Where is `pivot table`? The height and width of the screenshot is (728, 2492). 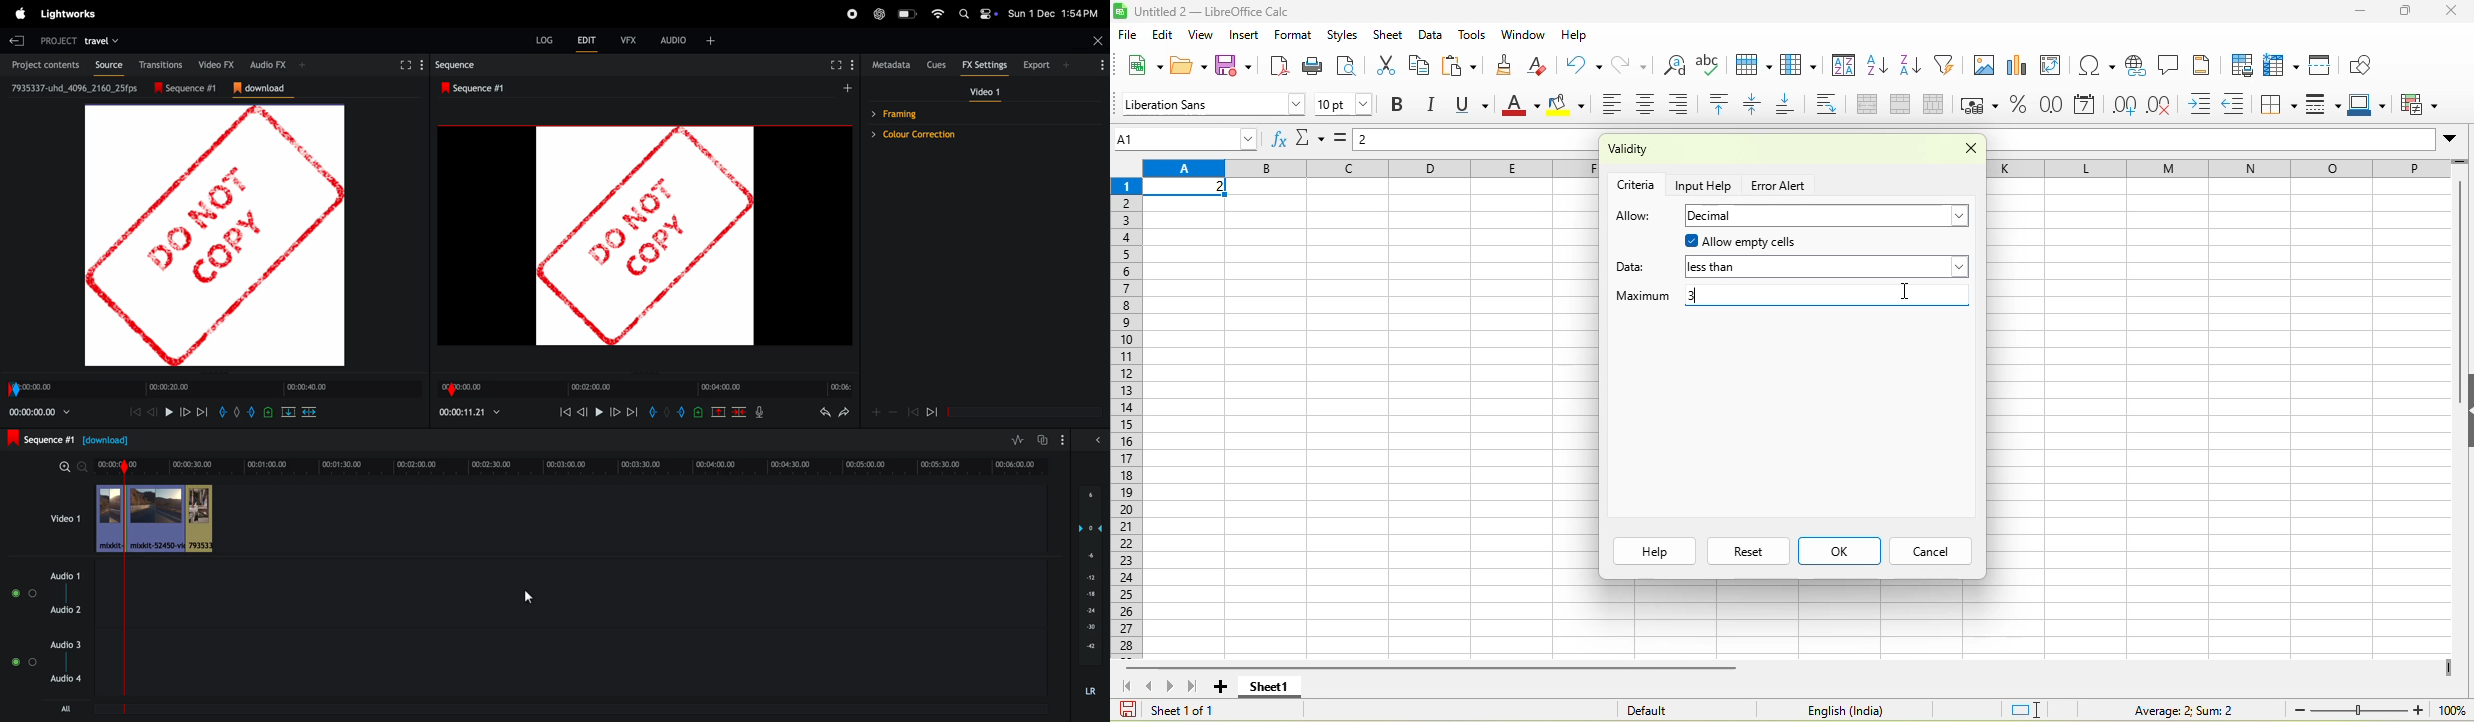 pivot table is located at coordinates (2056, 67).